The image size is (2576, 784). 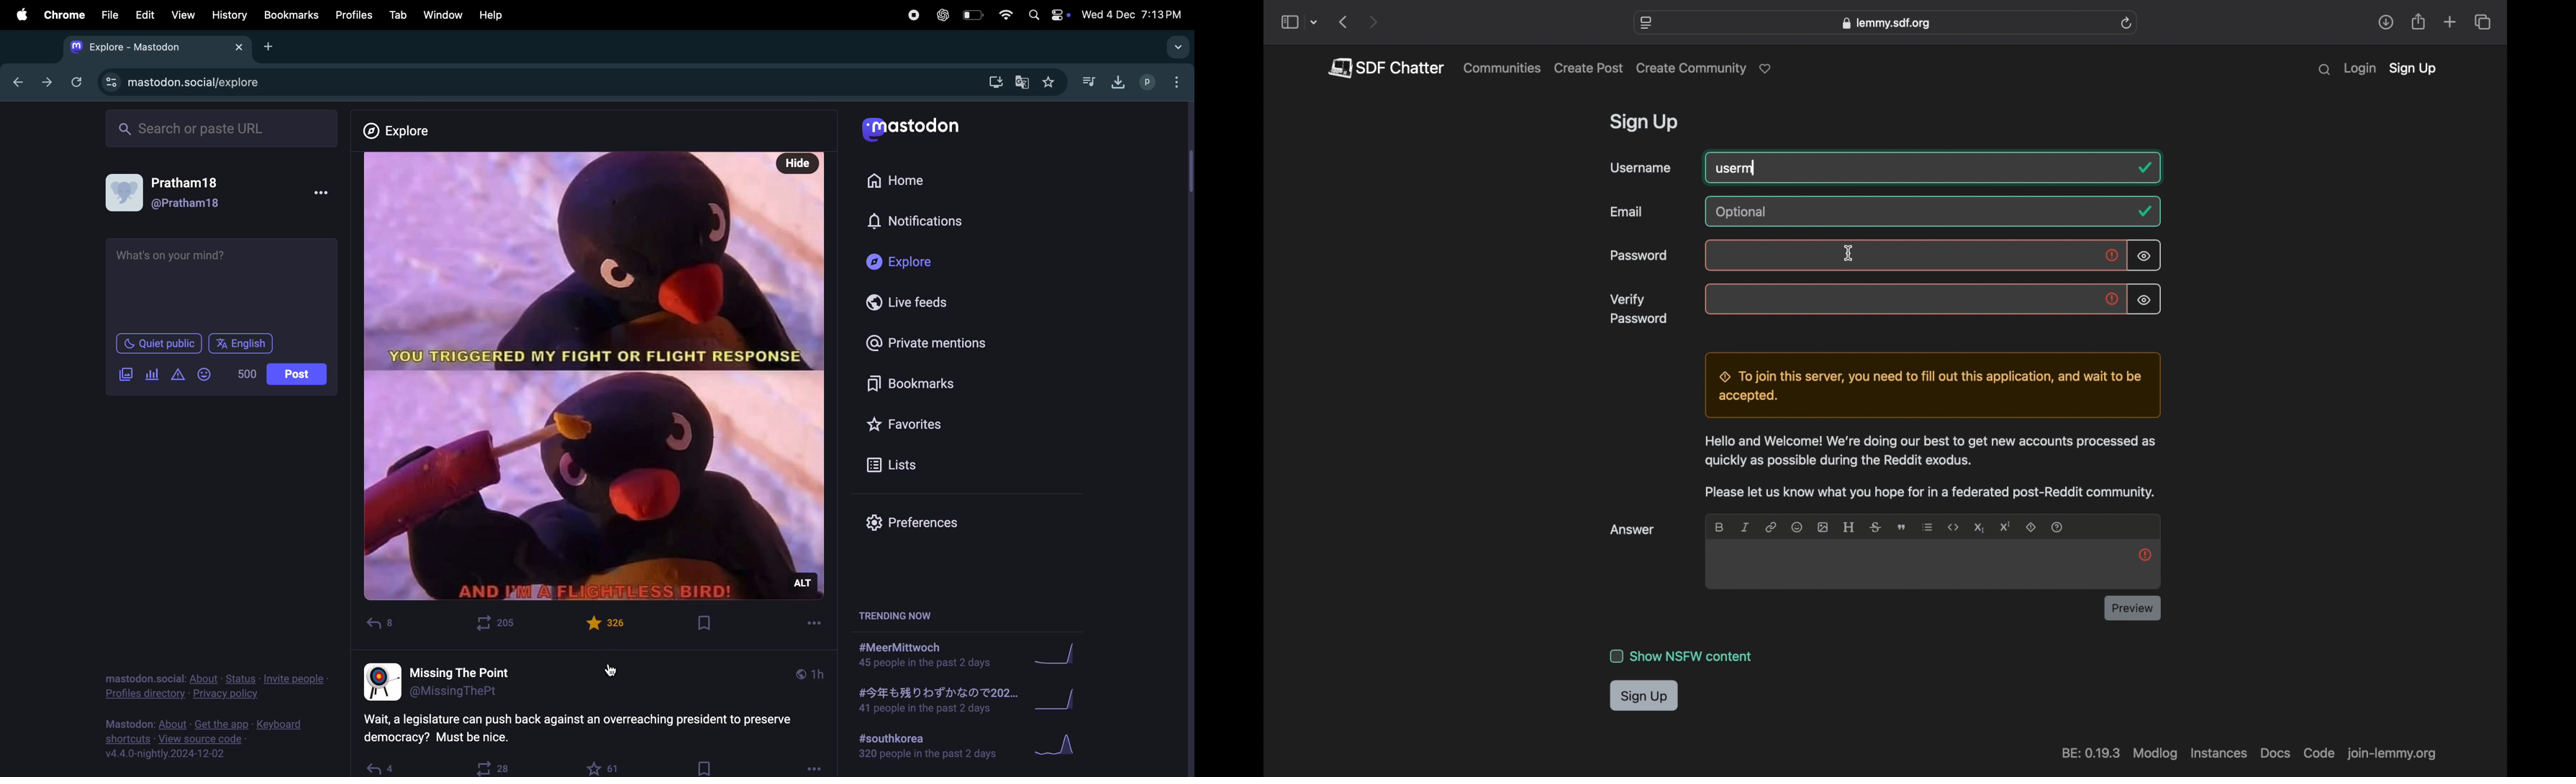 What do you see at coordinates (401, 13) in the screenshot?
I see `tab` at bounding box center [401, 13].